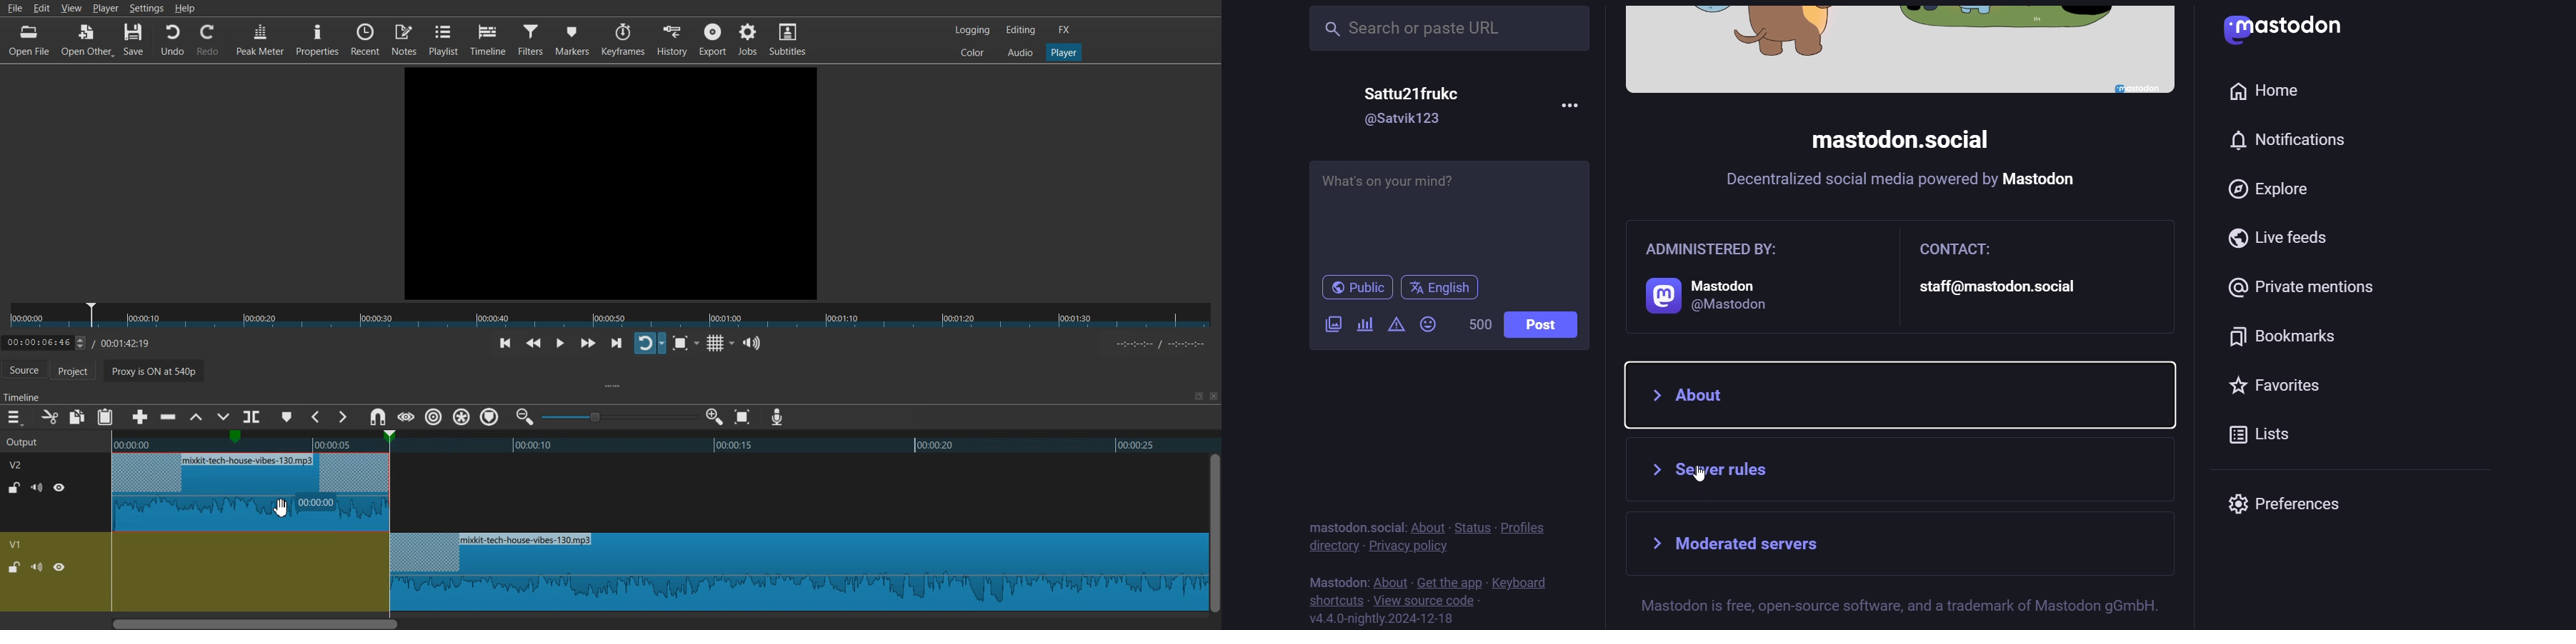 Image resolution: width=2576 pixels, height=644 pixels. Describe the element at coordinates (87, 41) in the screenshot. I see `Open Other` at that location.